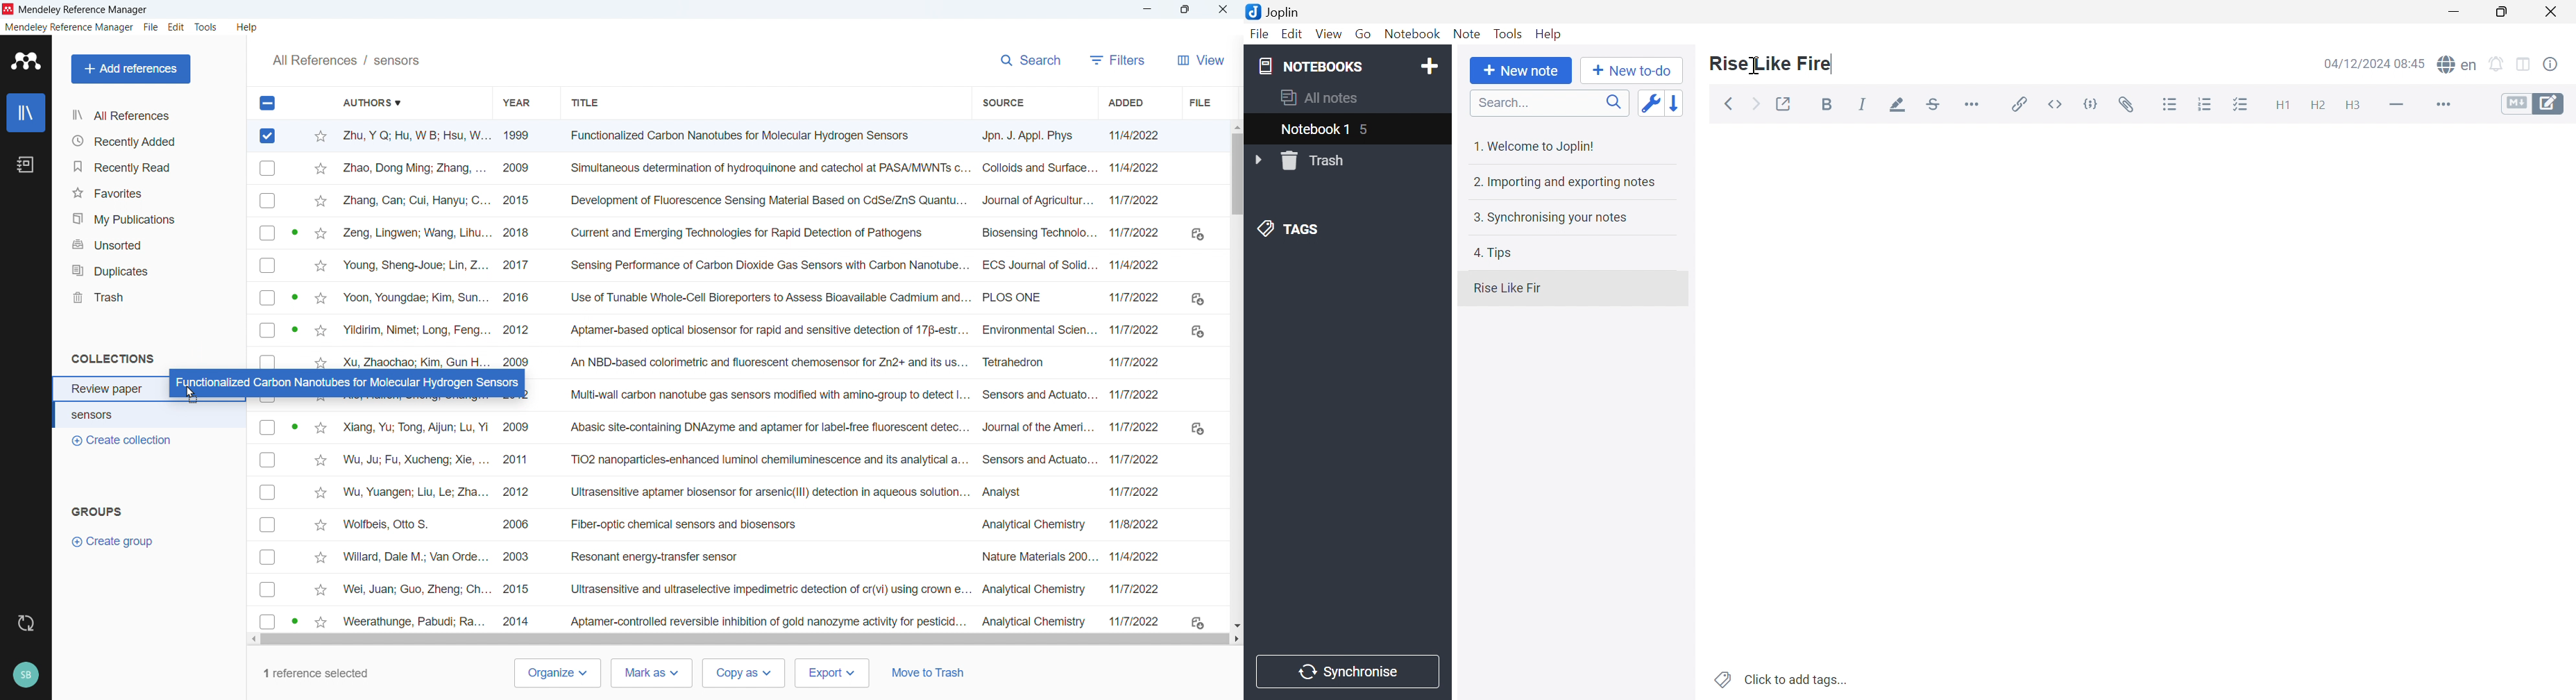 Image resolution: width=2576 pixels, height=700 pixels. Describe the element at coordinates (928, 672) in the screenshot. I see `Move to trash` at that location.